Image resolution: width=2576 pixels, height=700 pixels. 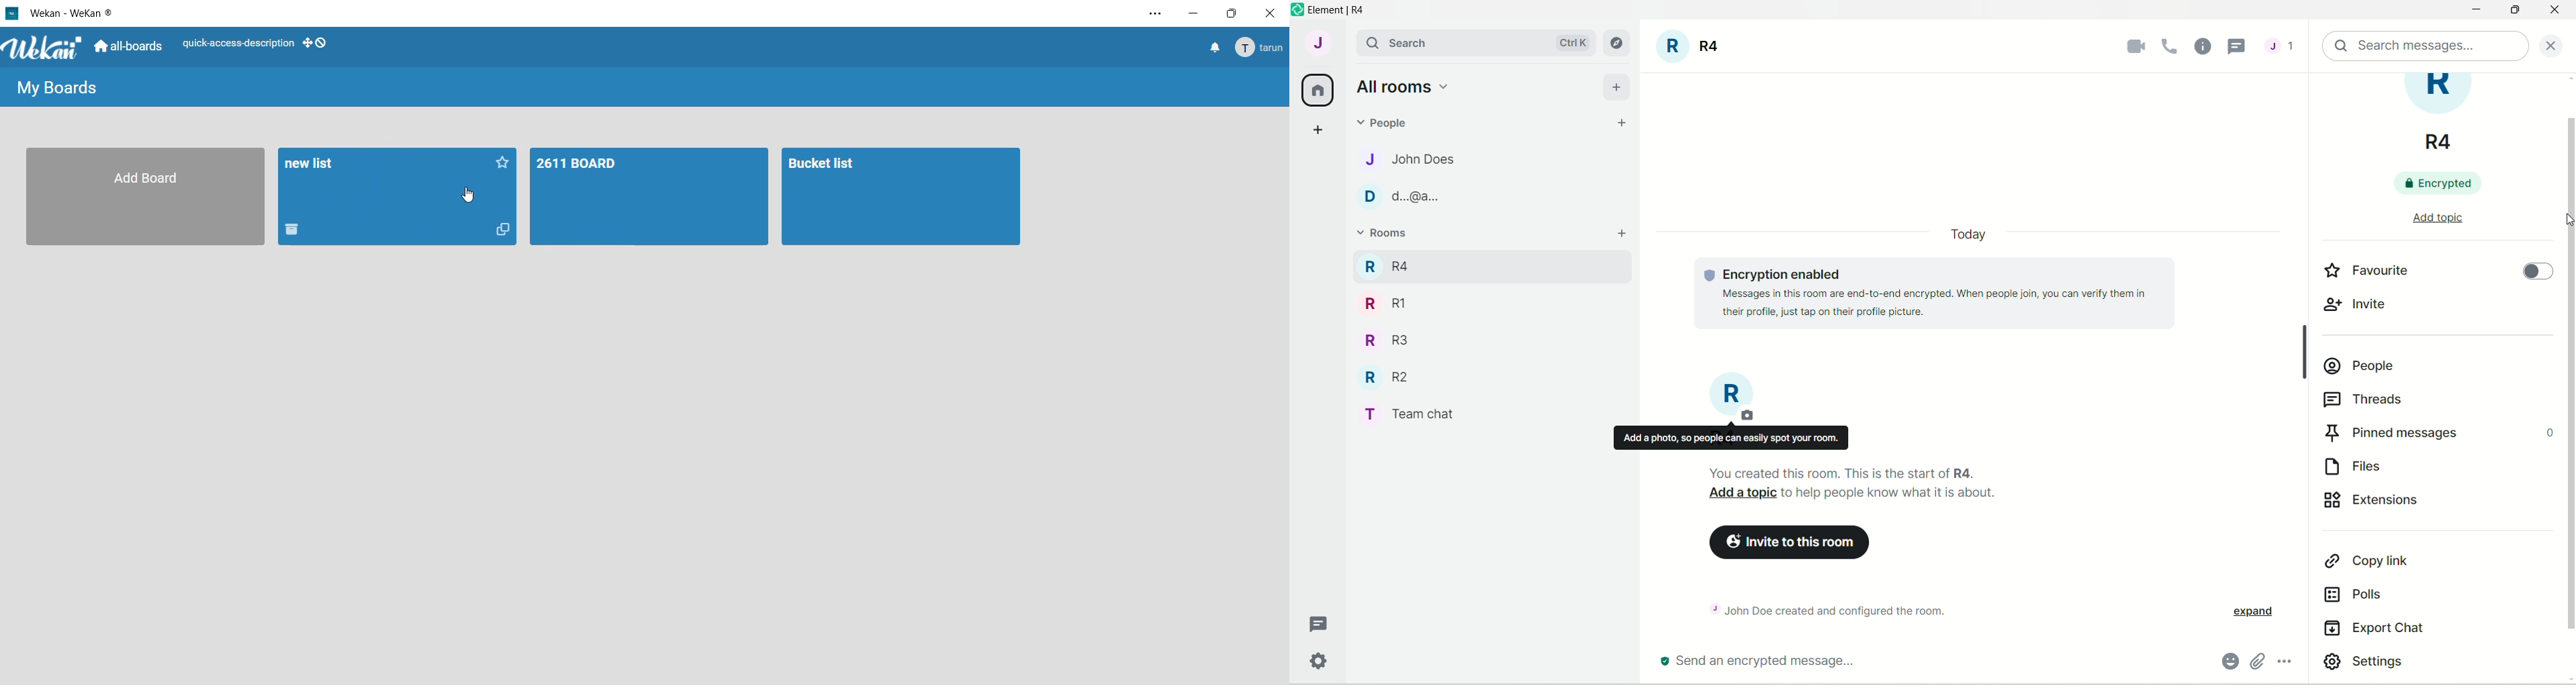 What do you see at coordinates (2373, 663) in the screenshot?
I see `settings` at bounding box center [2373, 663].